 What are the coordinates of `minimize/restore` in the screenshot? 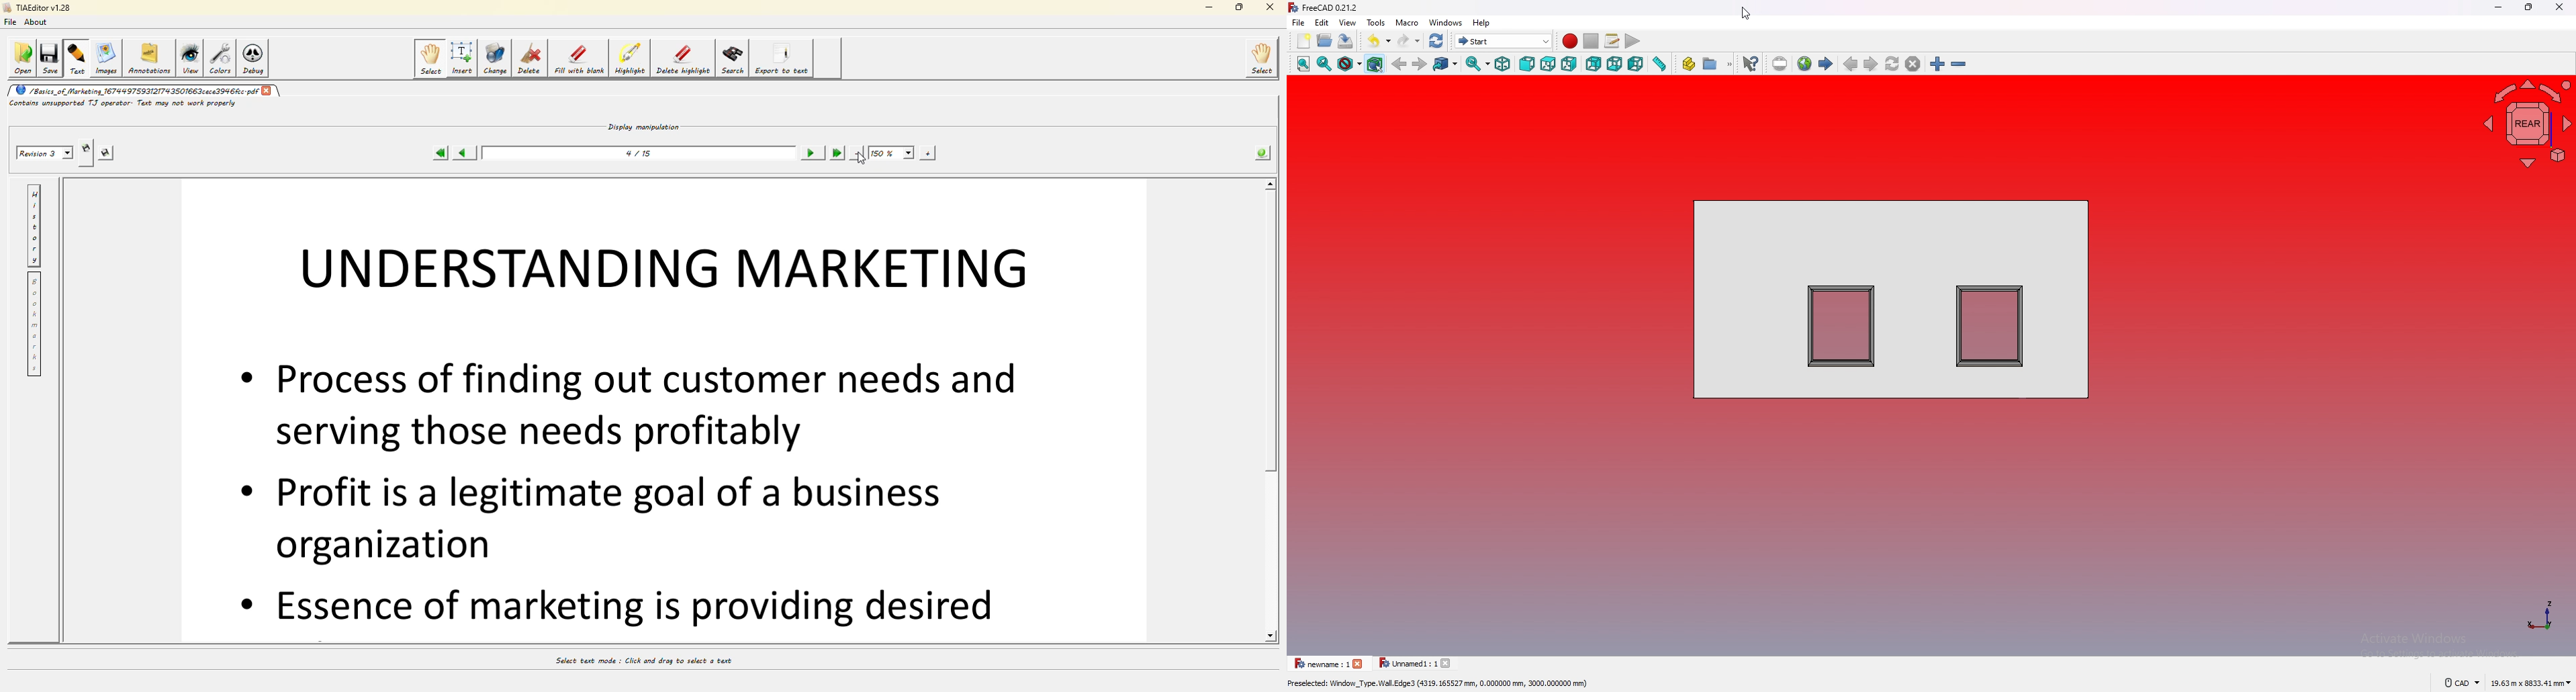 It's located at (2530, 7).